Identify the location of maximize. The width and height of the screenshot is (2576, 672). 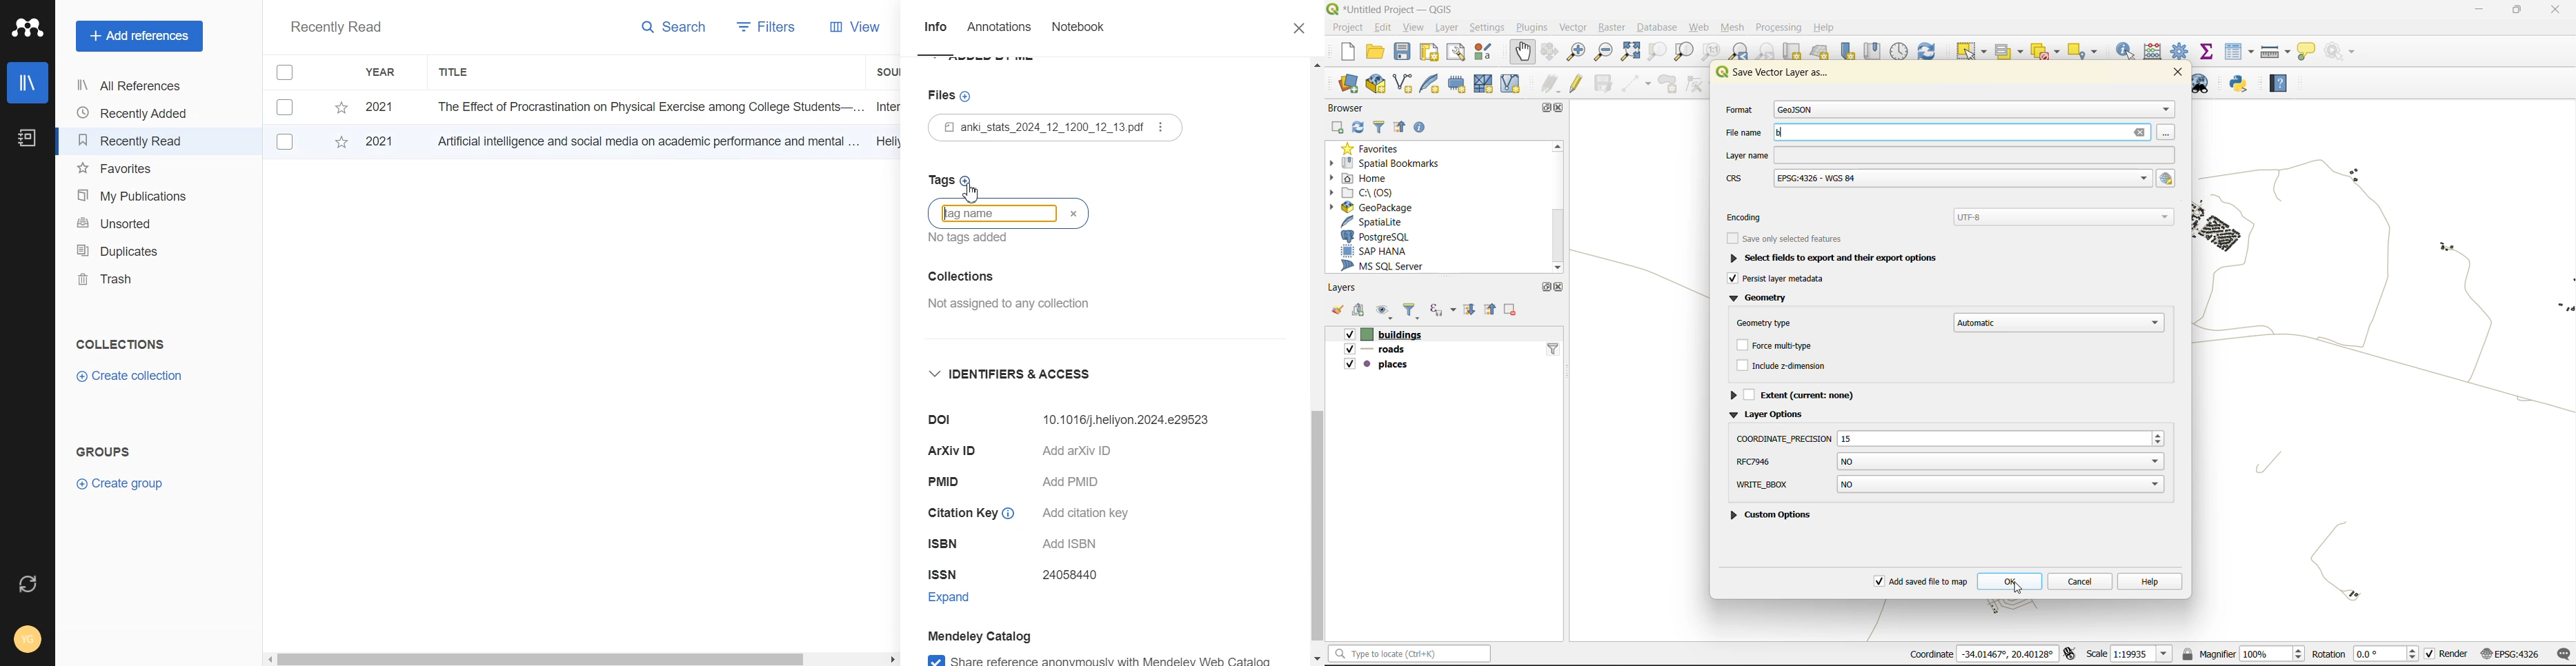
(1543, 289).